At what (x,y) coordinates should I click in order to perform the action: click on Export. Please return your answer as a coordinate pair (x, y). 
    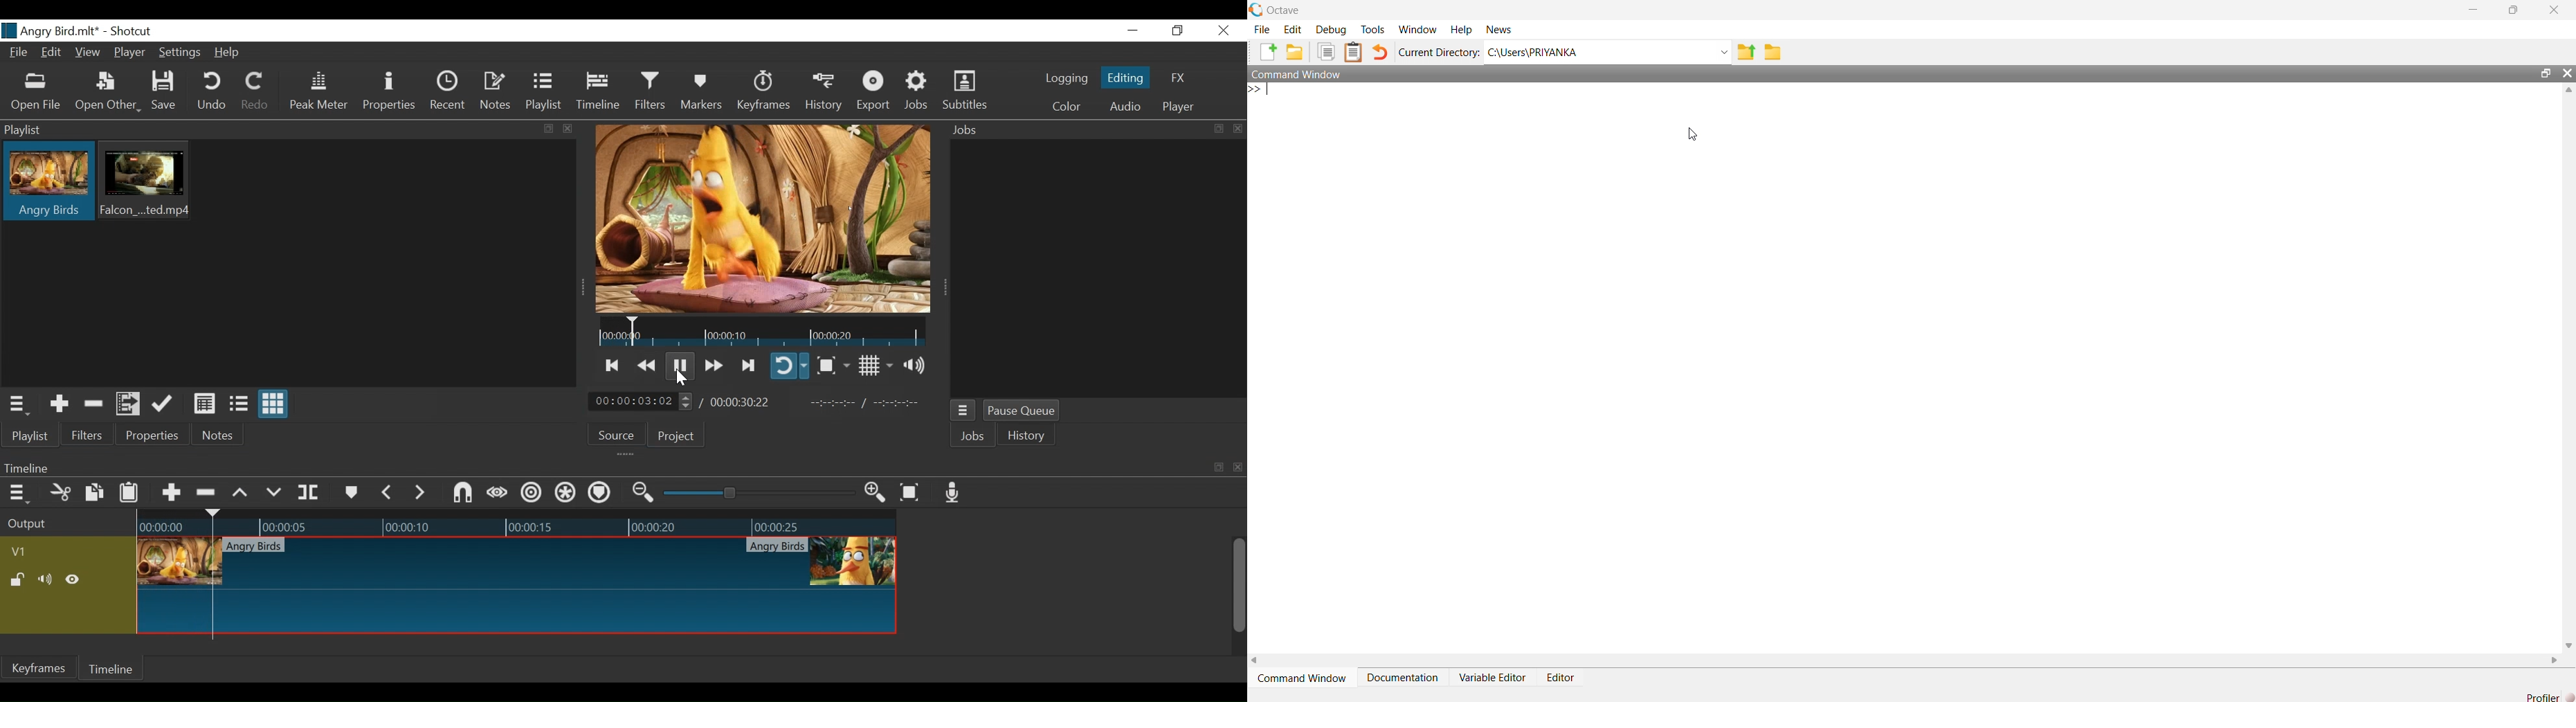
    Looking at the image, I should click on (877, 93).